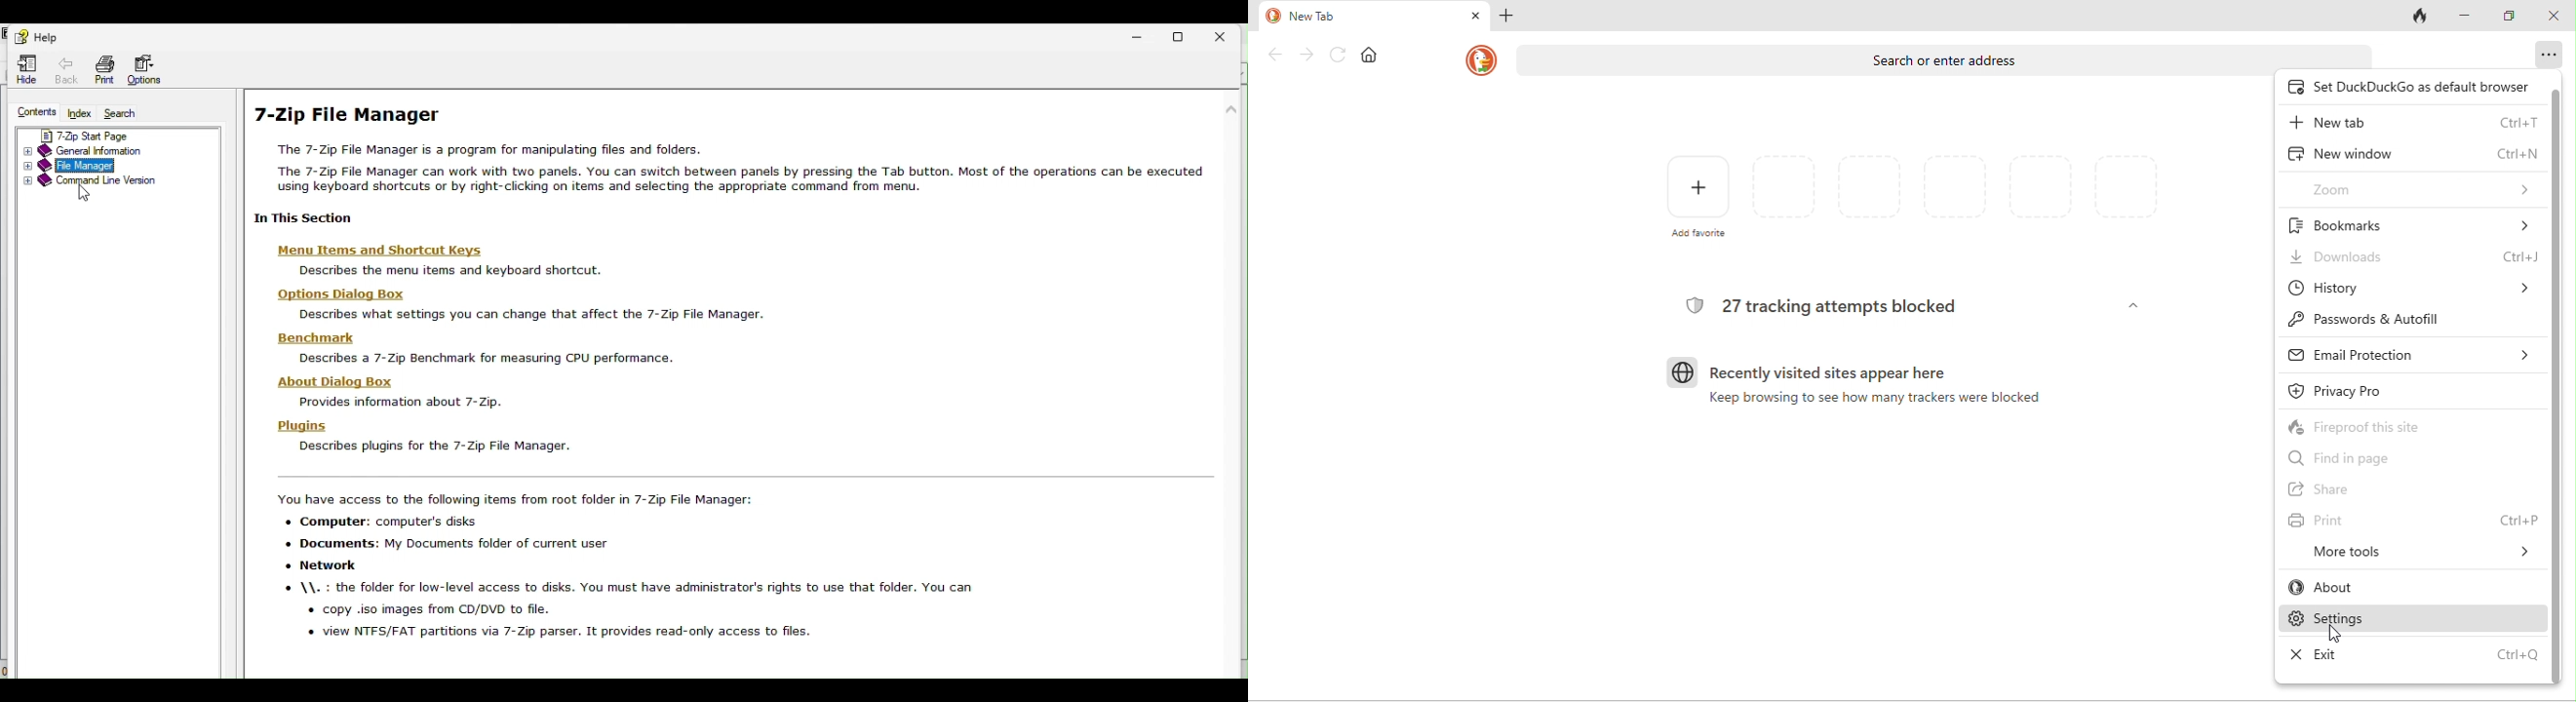  What do you see at coordinates (1371, 55) in the screenshot?
I see `home` at bounding box center [1371, 55].